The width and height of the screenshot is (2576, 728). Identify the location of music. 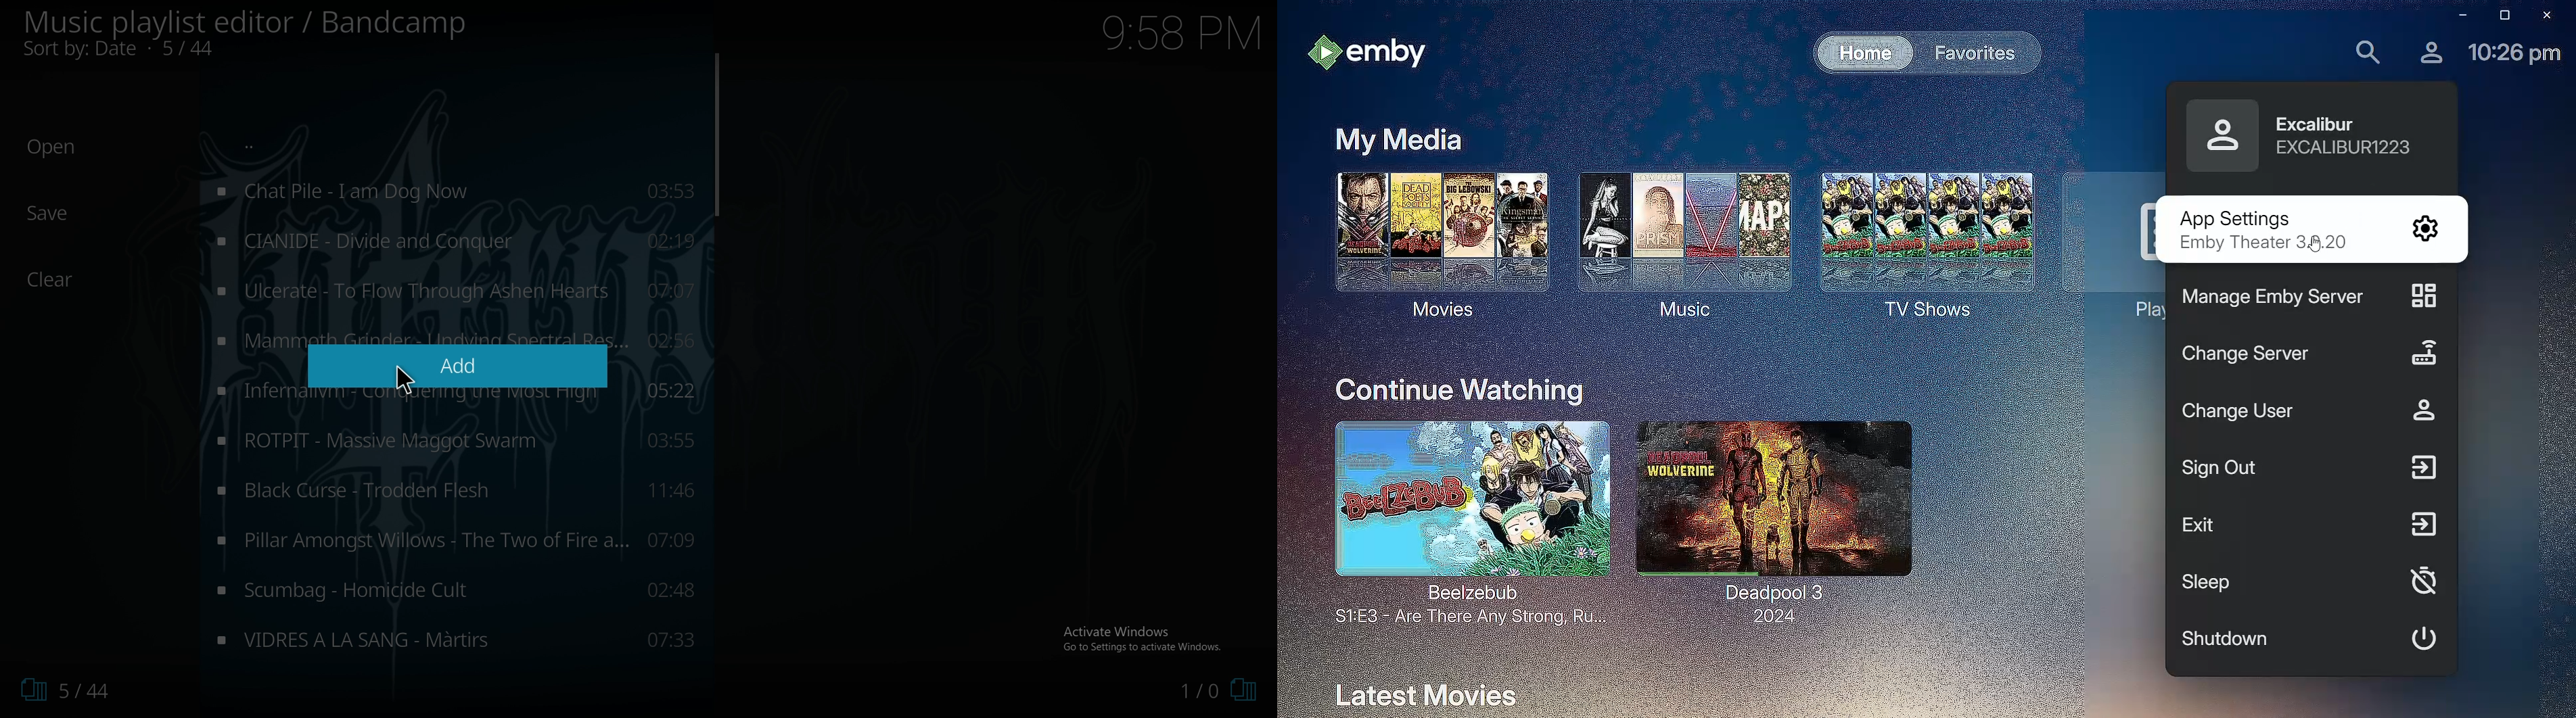
(455, 493).